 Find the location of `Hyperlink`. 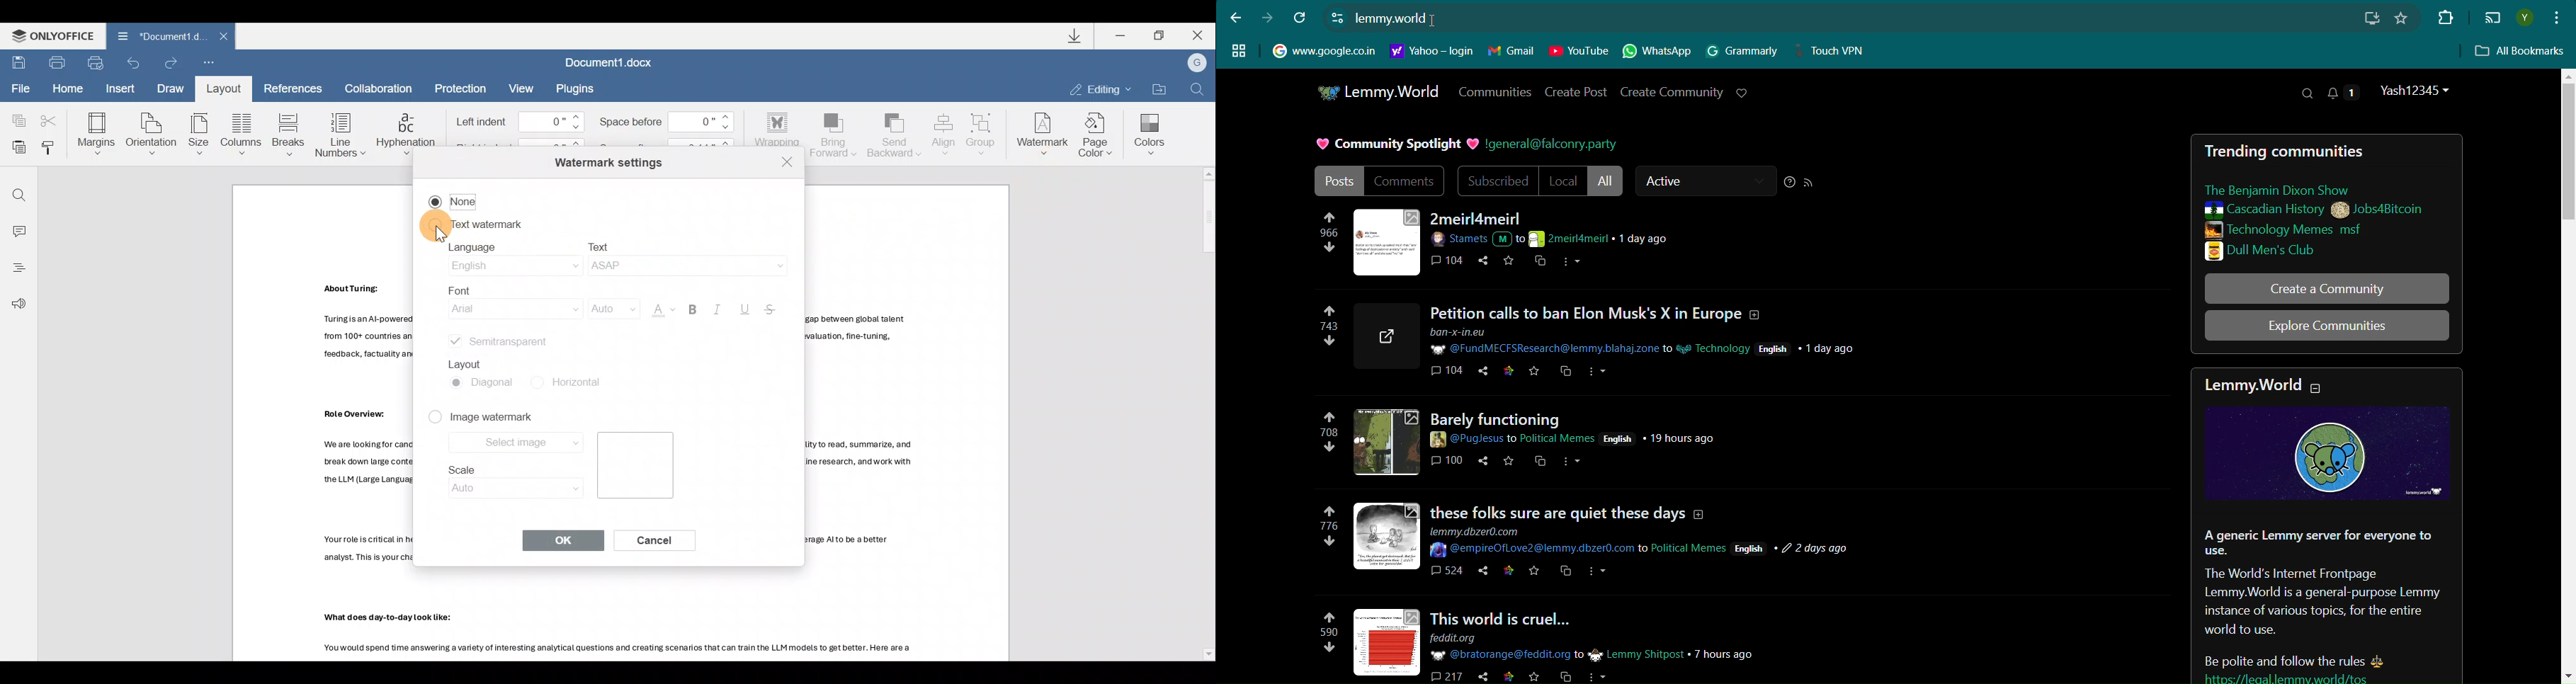

Hyperlink is located at coordinates (1432, 51).